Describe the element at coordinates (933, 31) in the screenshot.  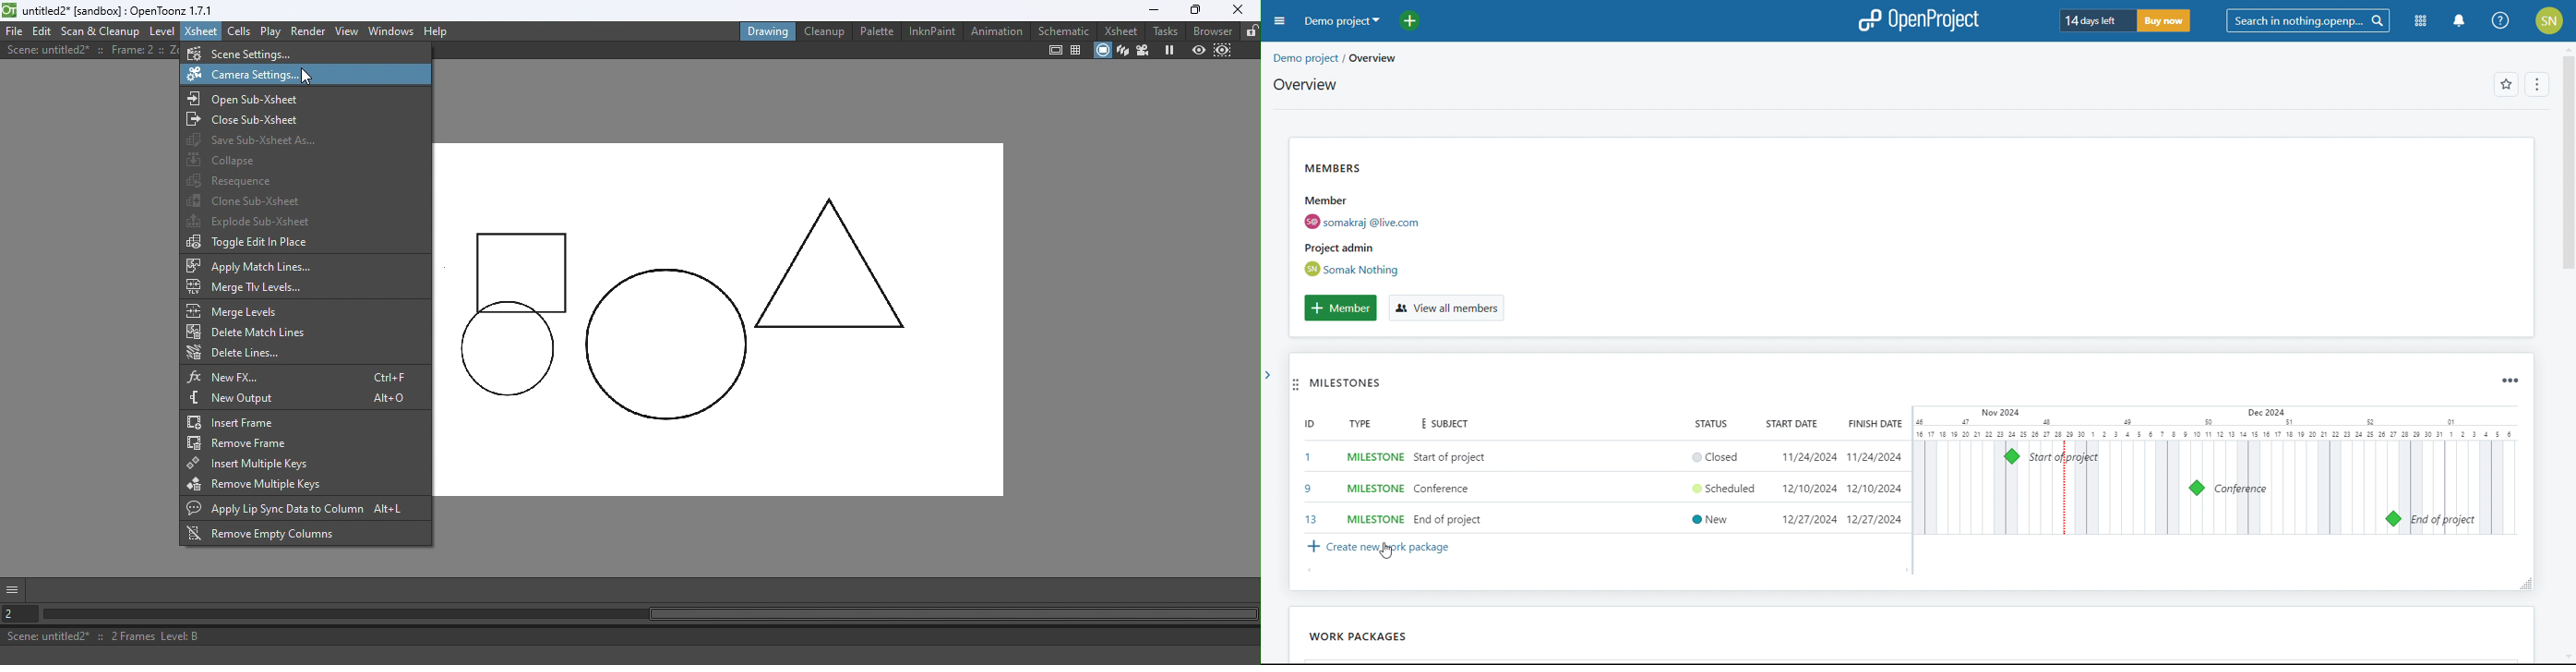
I see `InknPaint` at that location.